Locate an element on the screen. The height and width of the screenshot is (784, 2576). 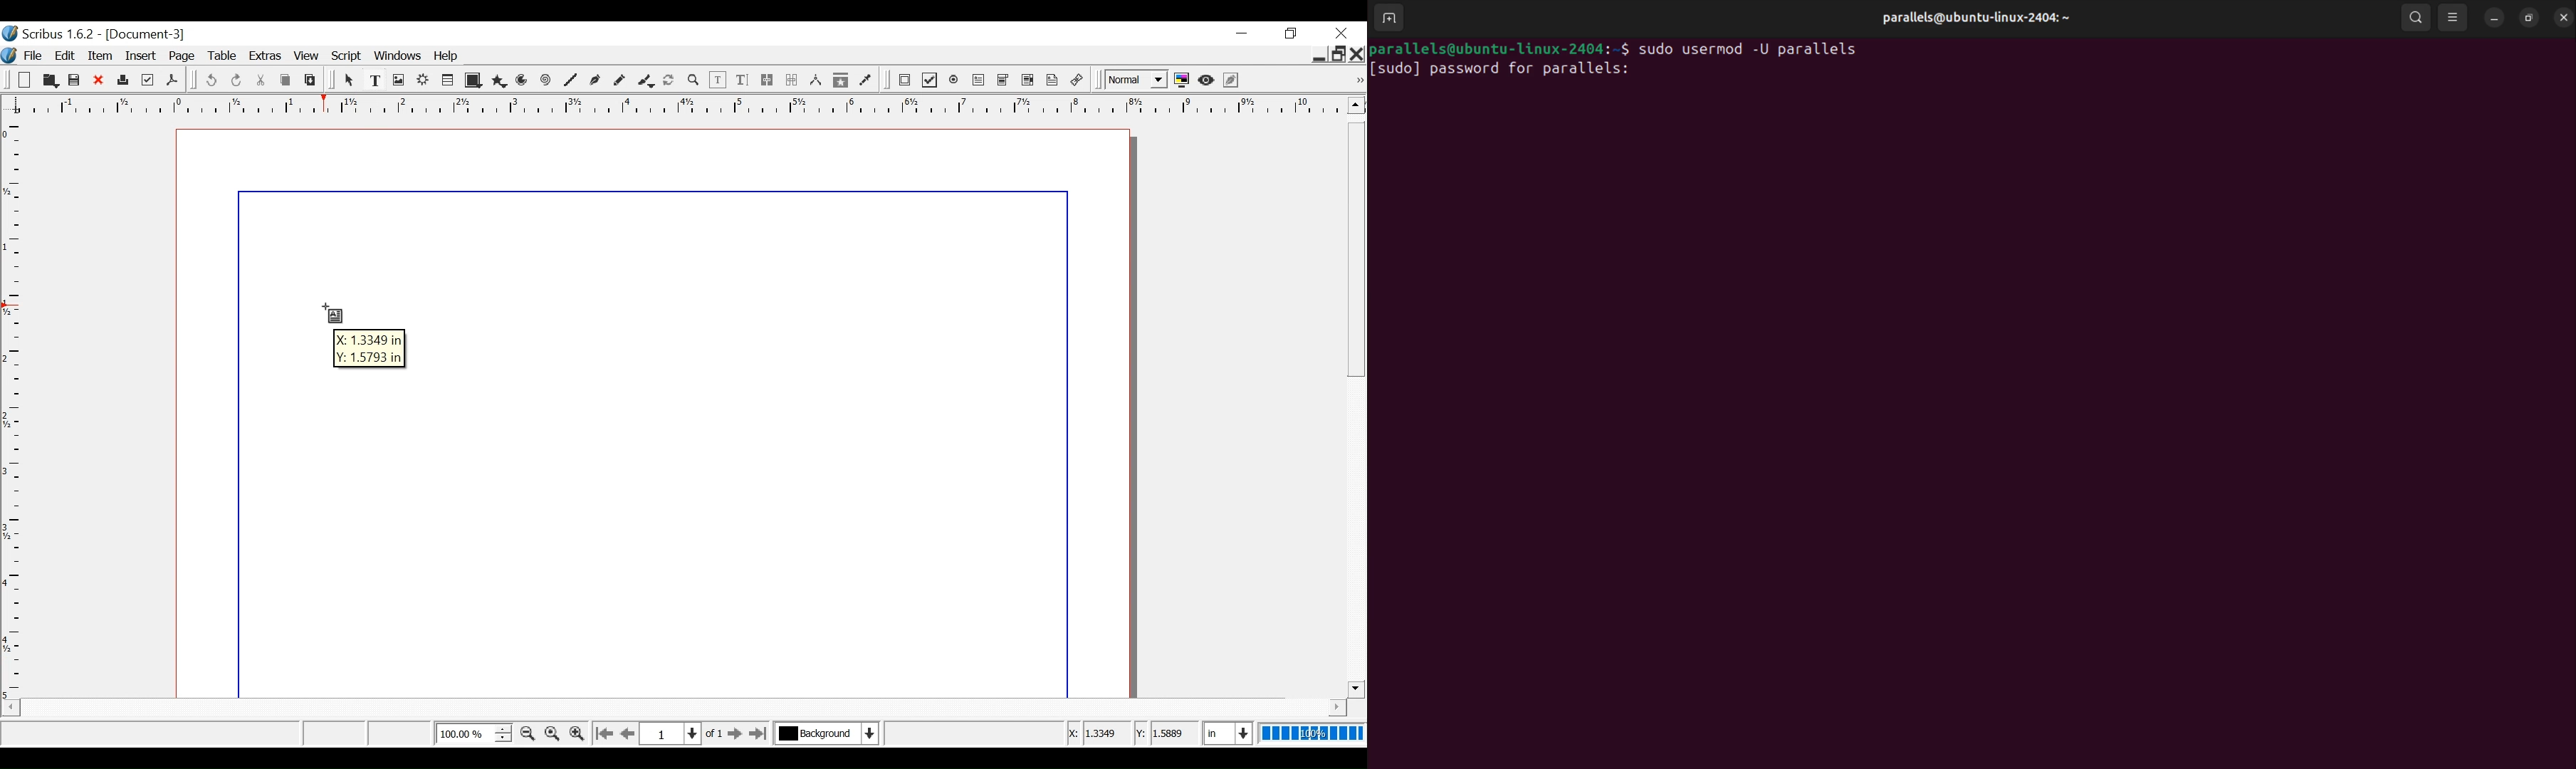
link Annotation is located at coordinates (1077, 80).